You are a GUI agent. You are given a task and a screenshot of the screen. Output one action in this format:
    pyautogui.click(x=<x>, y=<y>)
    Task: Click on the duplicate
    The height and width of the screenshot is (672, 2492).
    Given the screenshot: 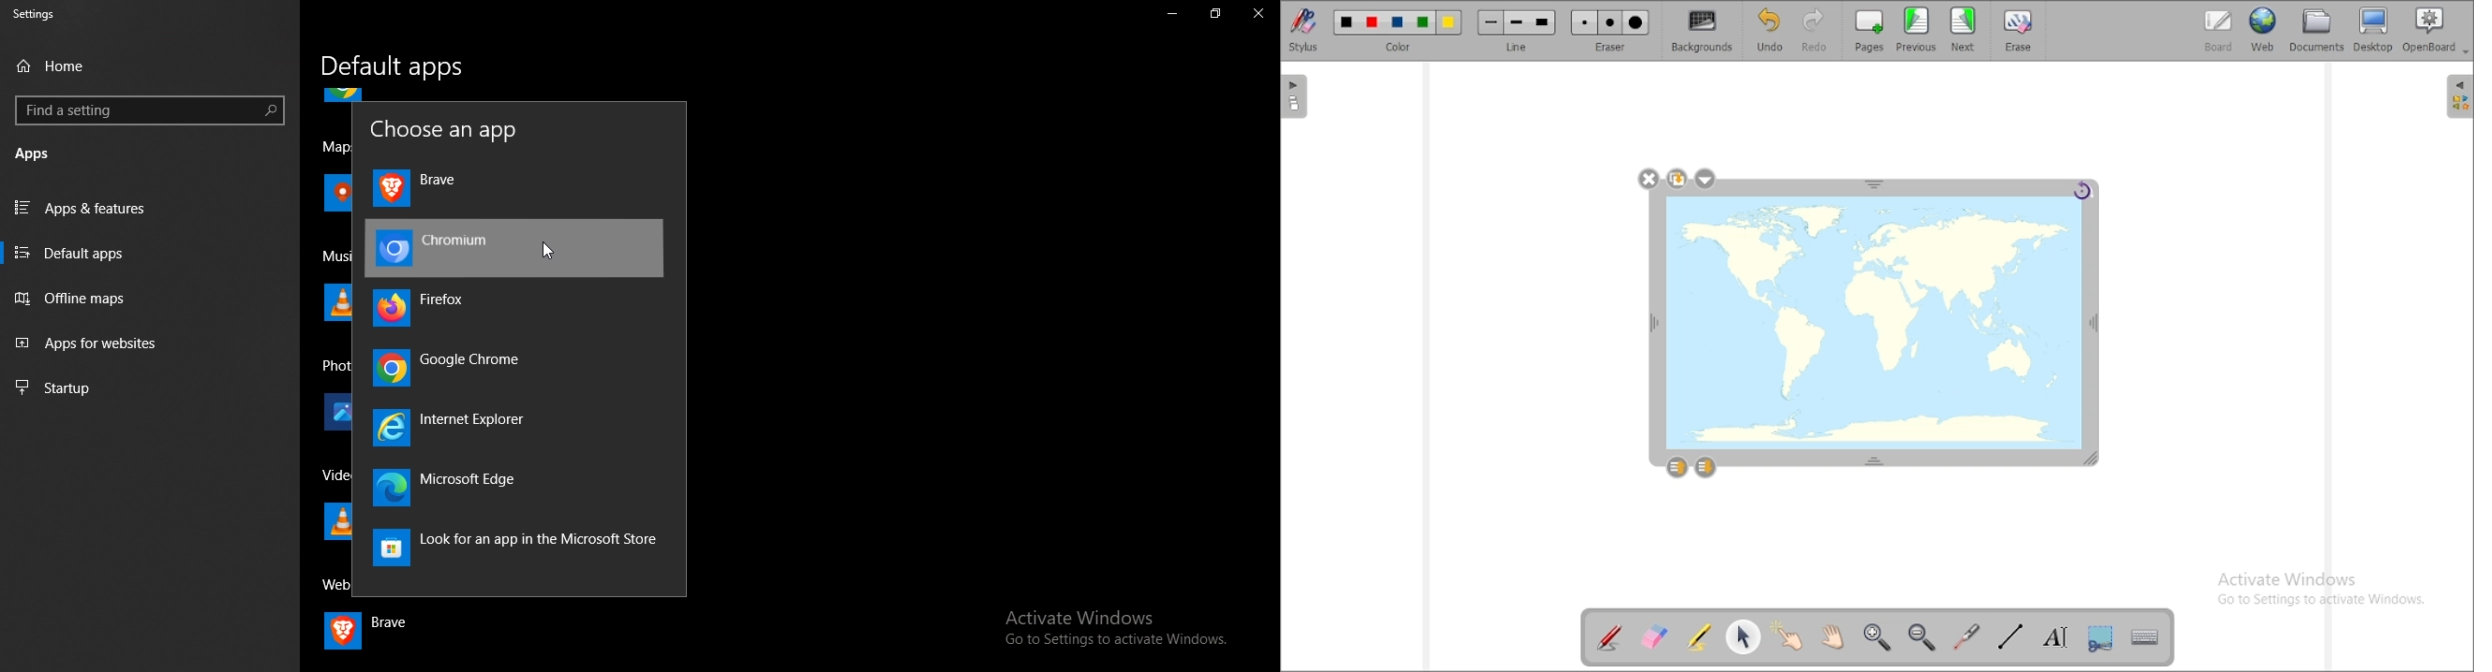 What is the action you would take?
    pyautogui.click(x=1677, y=179)
    